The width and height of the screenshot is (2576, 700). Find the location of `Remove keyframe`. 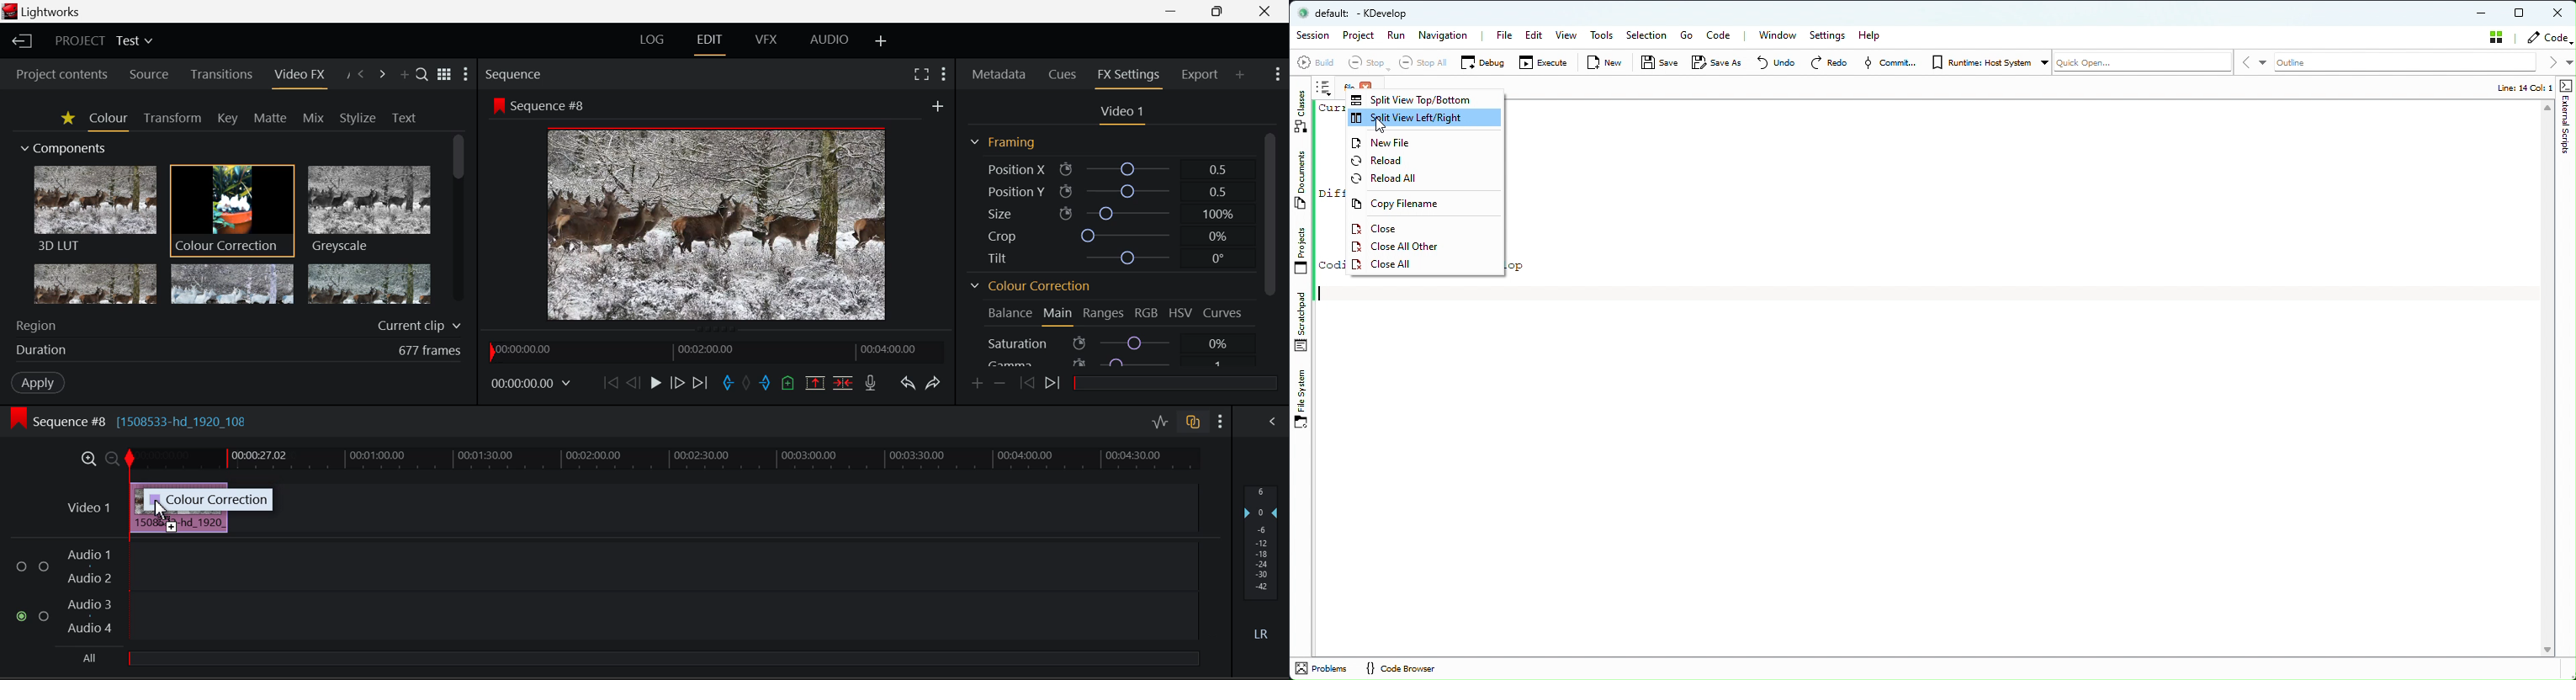

Remove keyframe is located at coordinates (999, 385).